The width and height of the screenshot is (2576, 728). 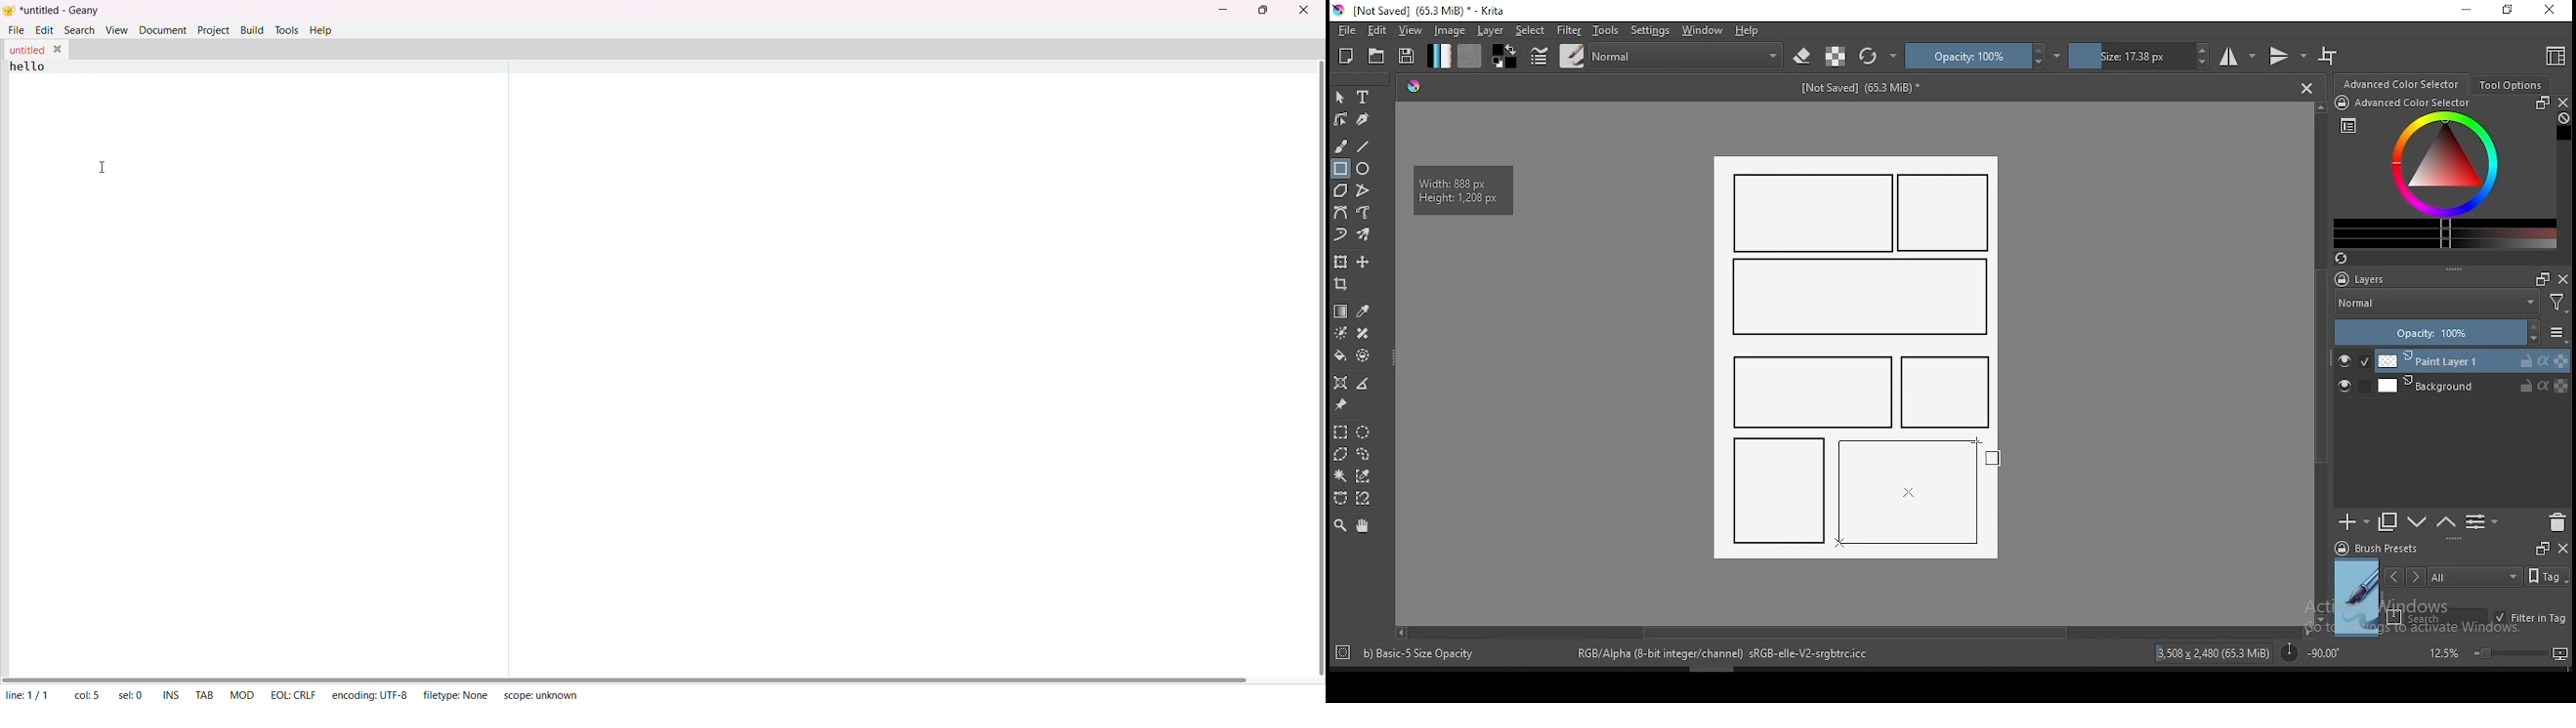 What do you see at coordinates (1983, 56) in the screenshot?
I see `opacity` at bounding box center [1983, 56].